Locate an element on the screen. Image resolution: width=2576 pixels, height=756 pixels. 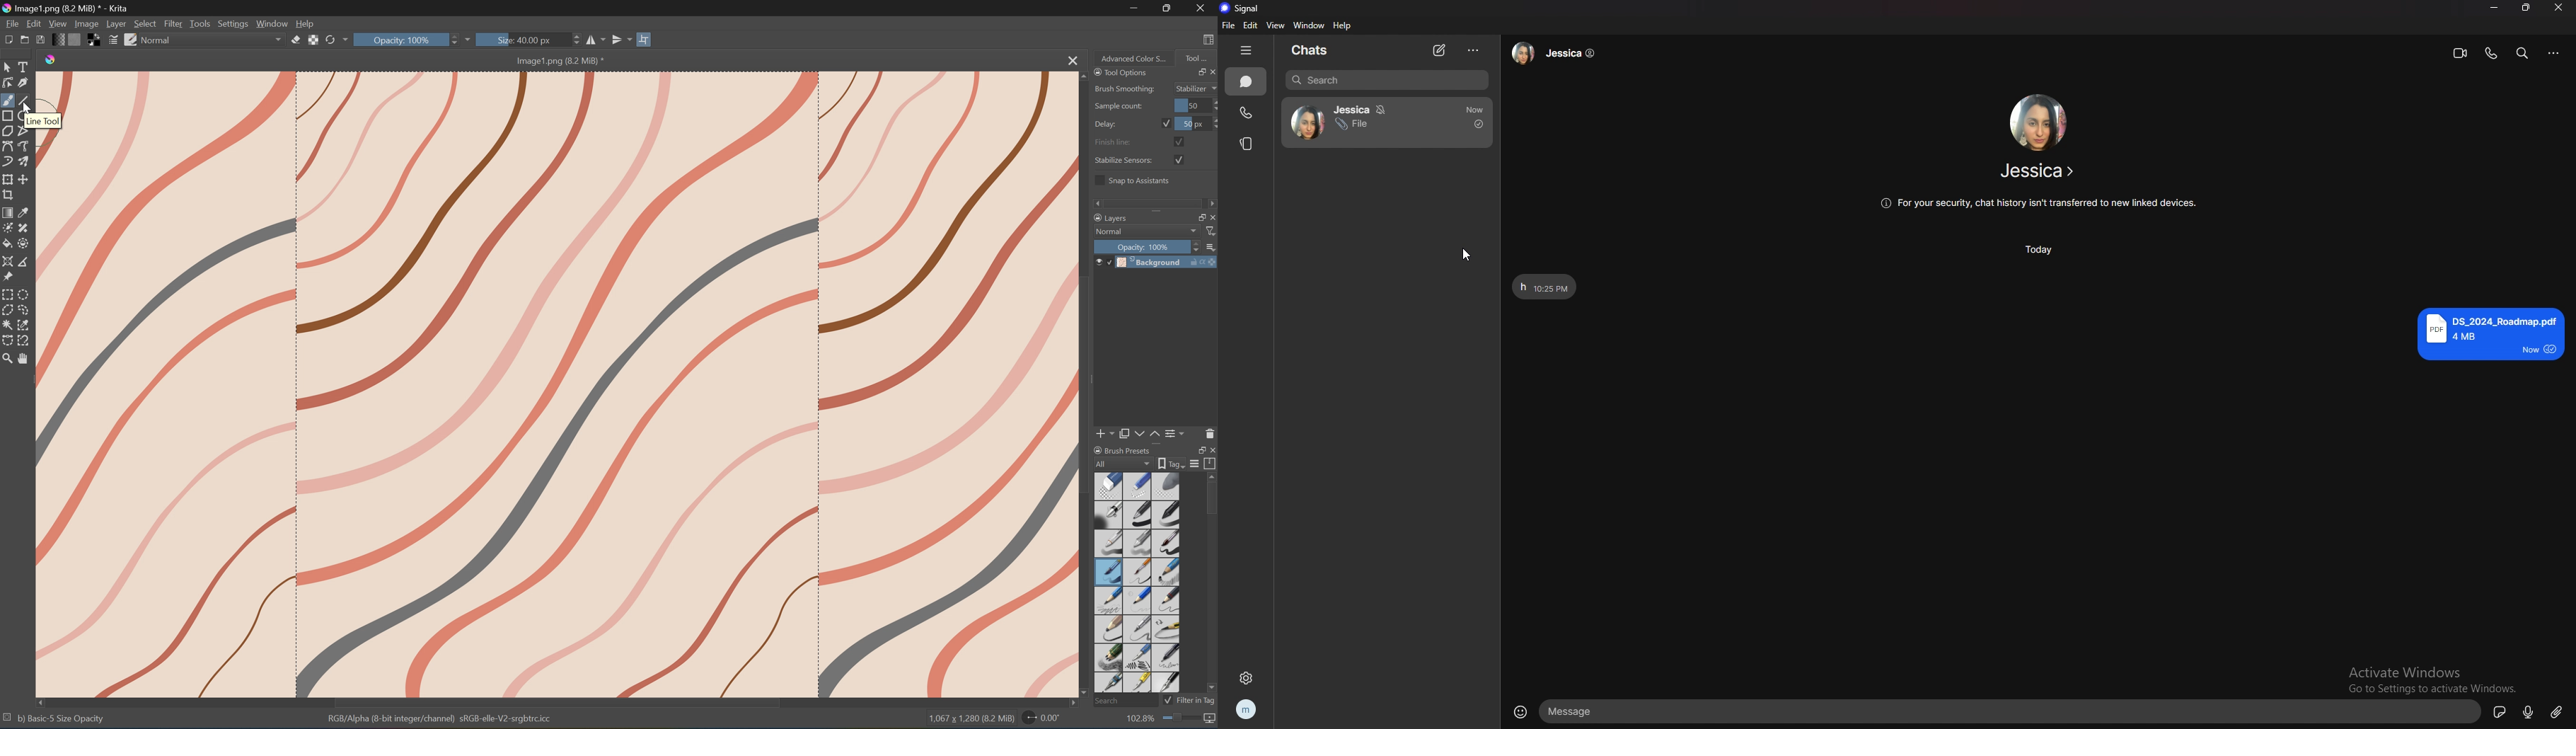
Drop Down is located at coordinates (1192, 231).